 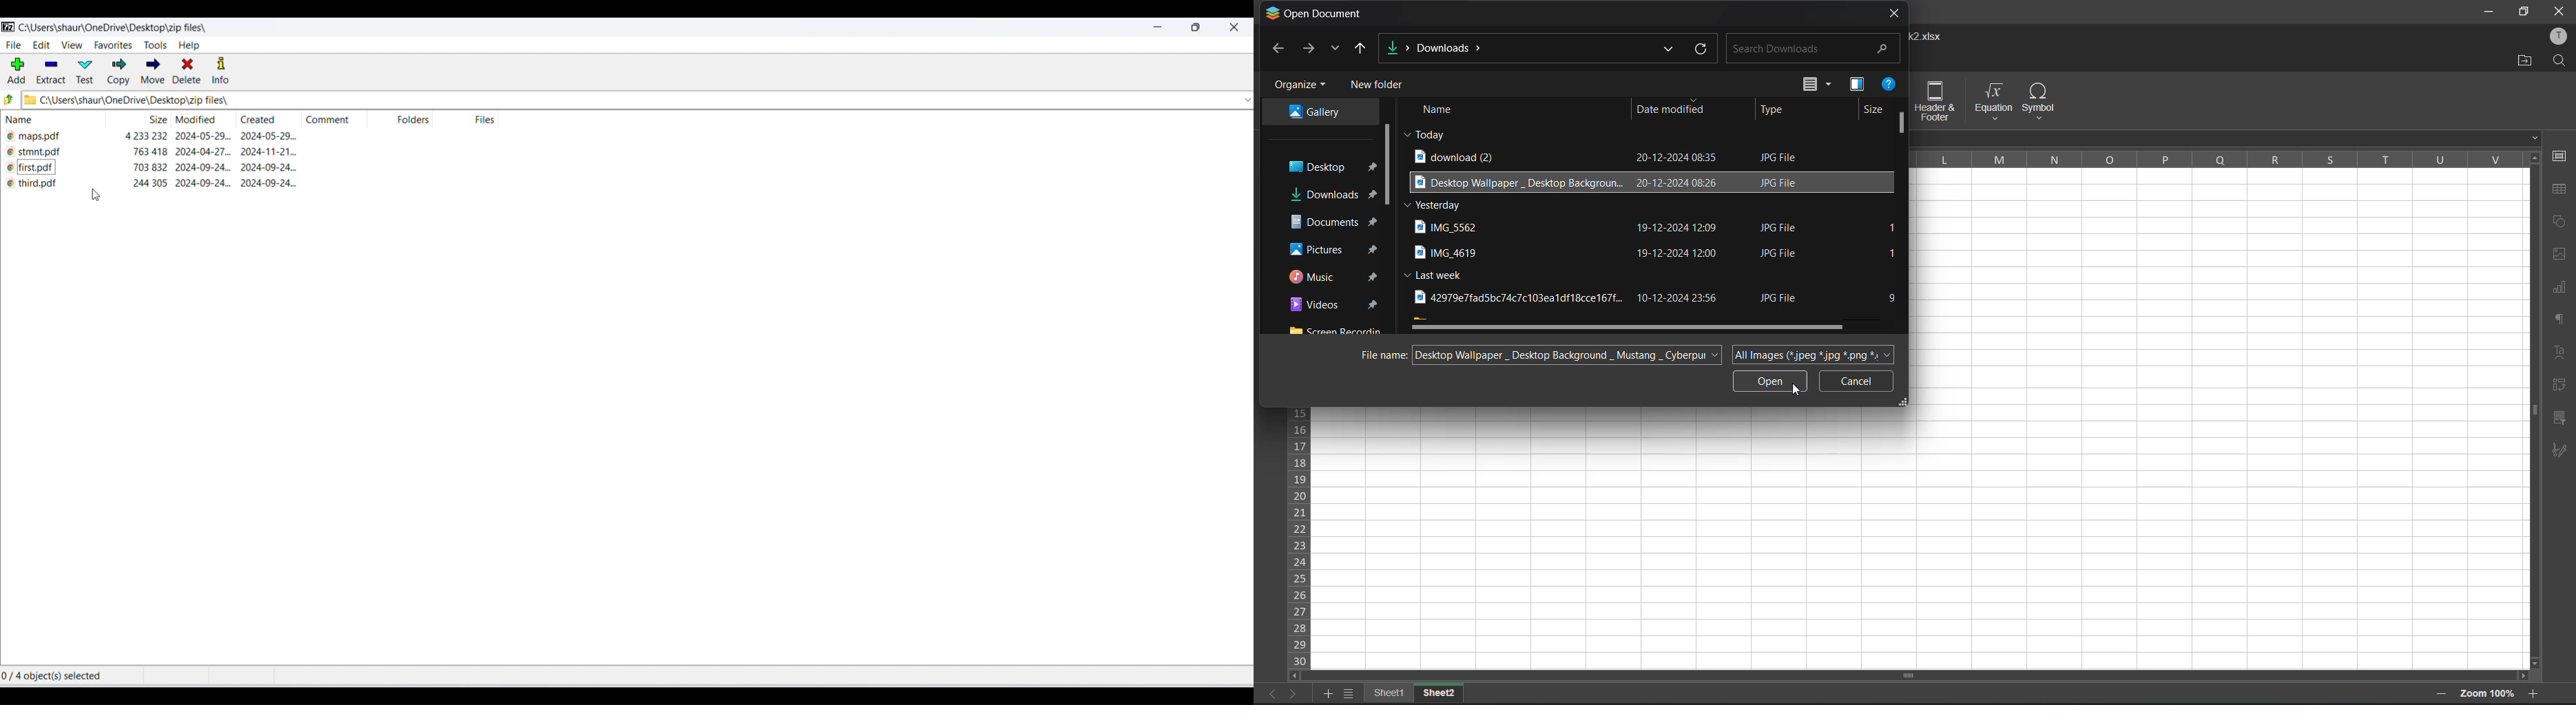 I want to click on 0/ 4 object(s) selected, so click(x=54, y=675).